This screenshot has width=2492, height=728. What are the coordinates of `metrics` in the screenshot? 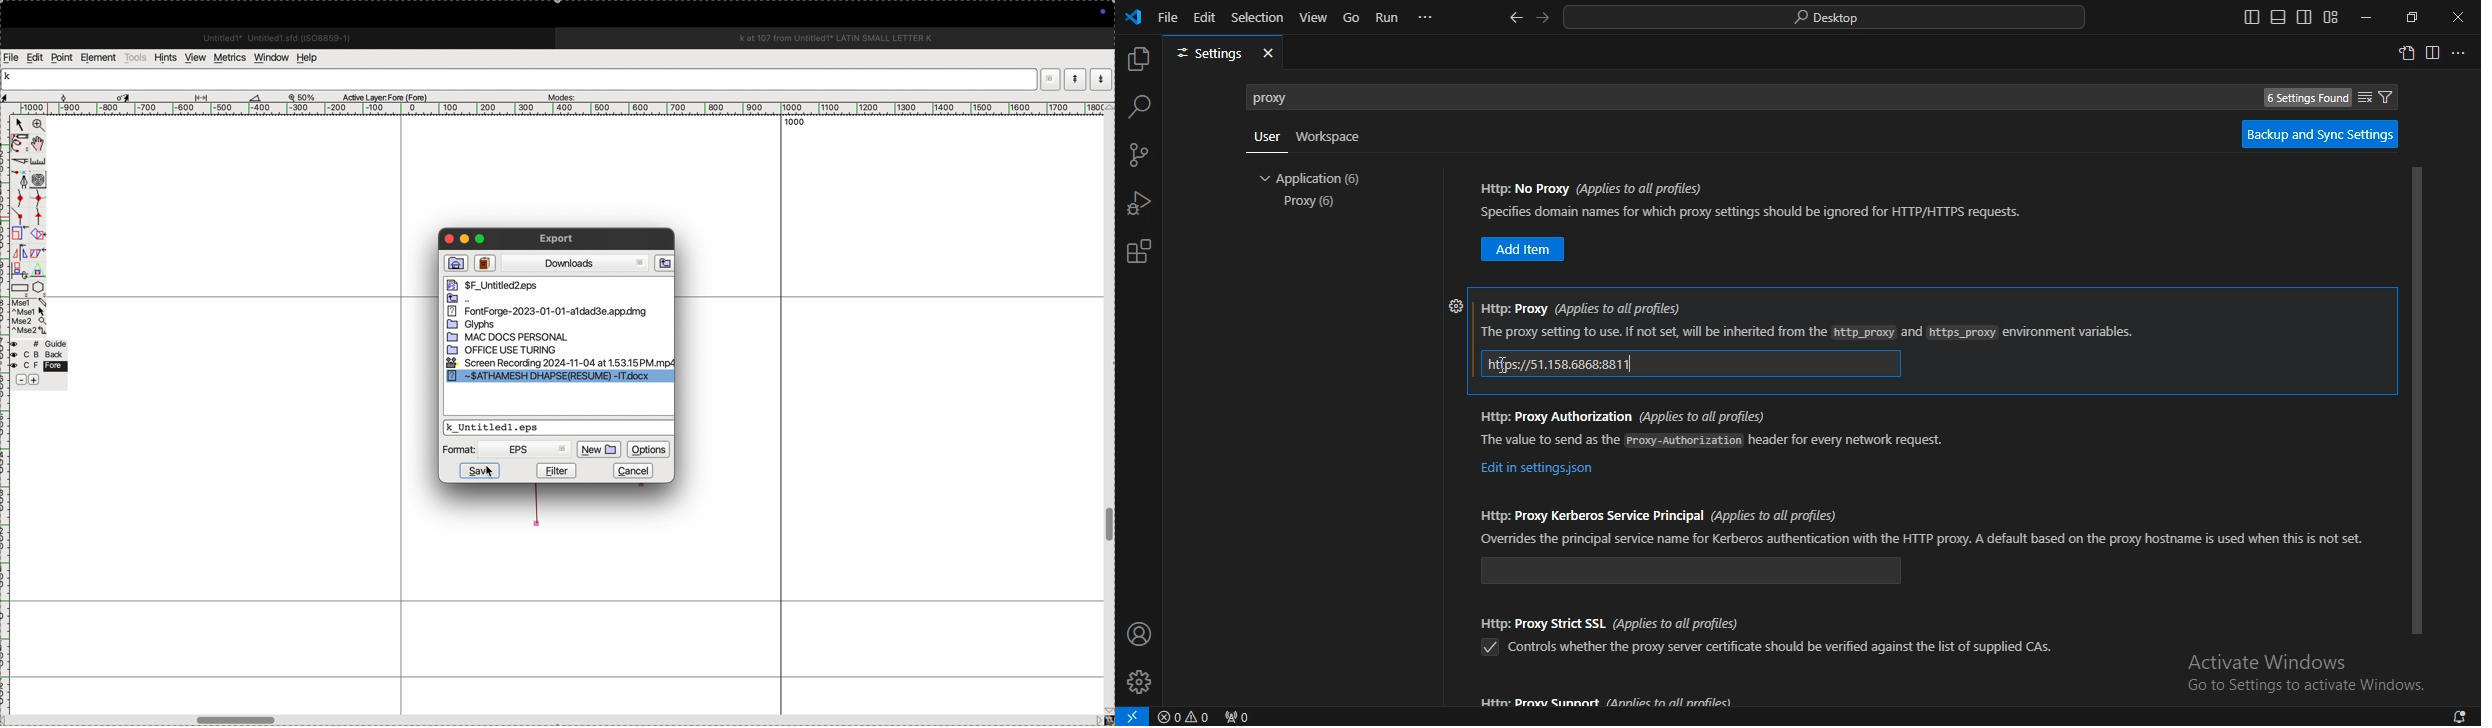 It's located at (229, 57).